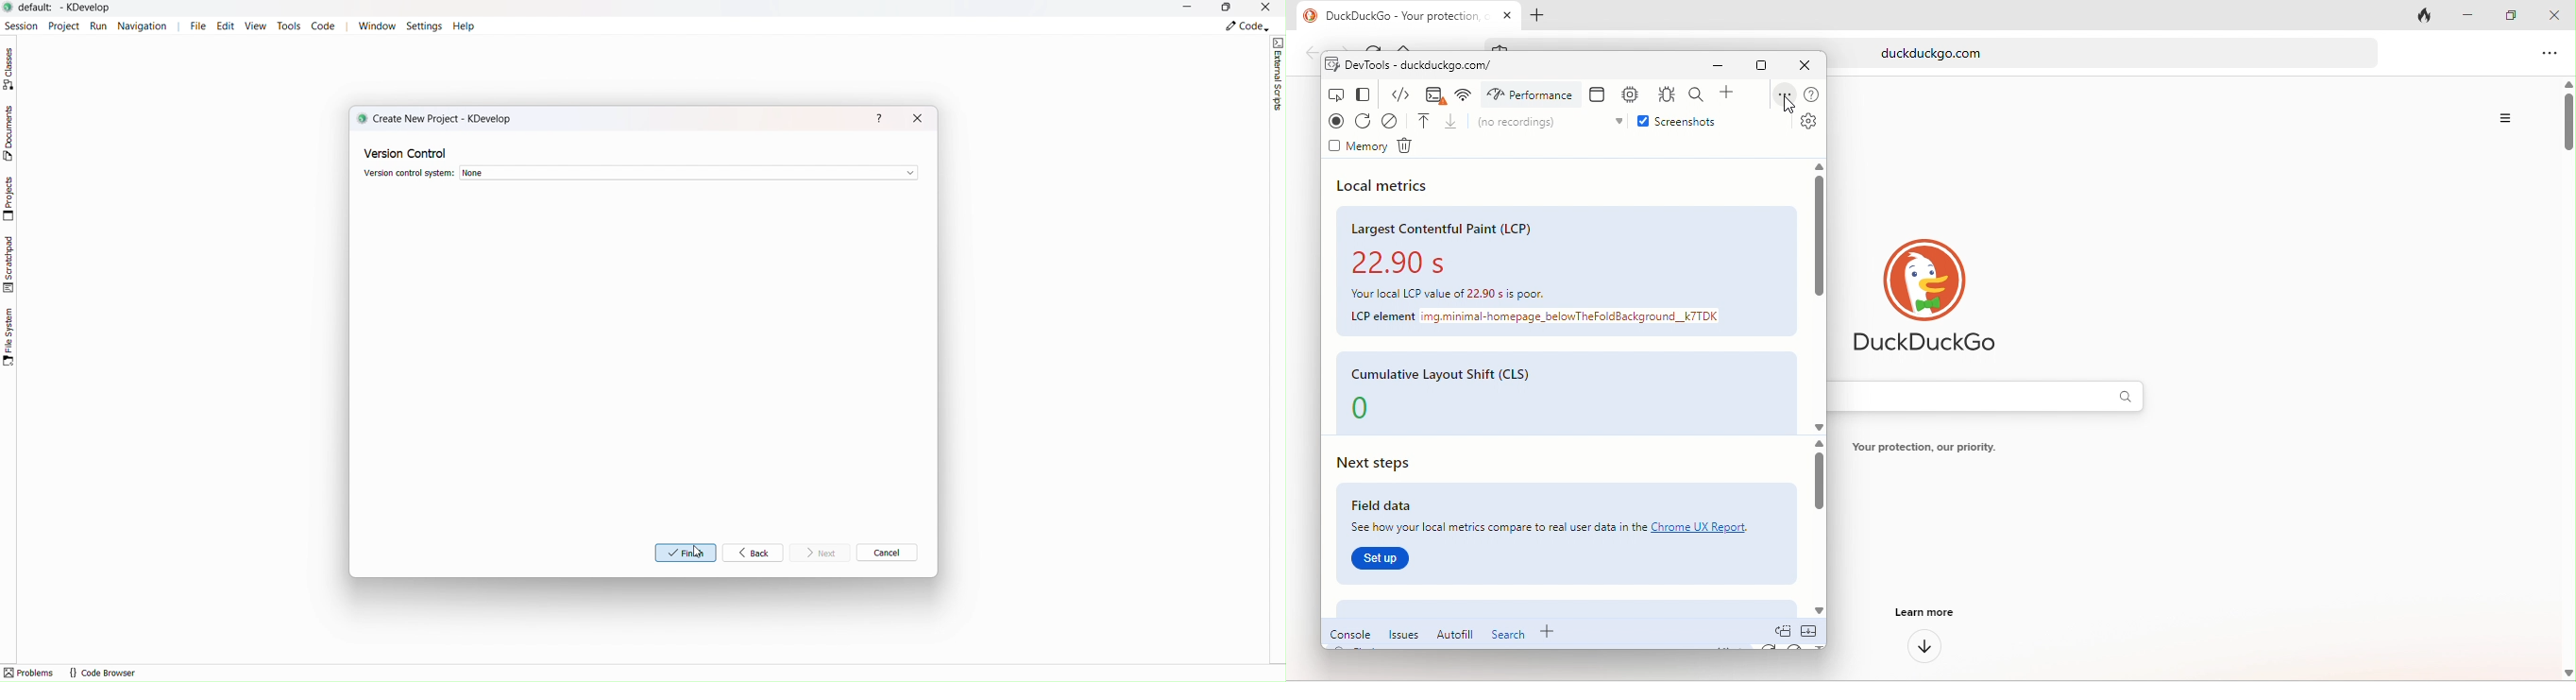 The height and width of the screenshot is (700, 2576). I want to click on add, so click(1540, 15).